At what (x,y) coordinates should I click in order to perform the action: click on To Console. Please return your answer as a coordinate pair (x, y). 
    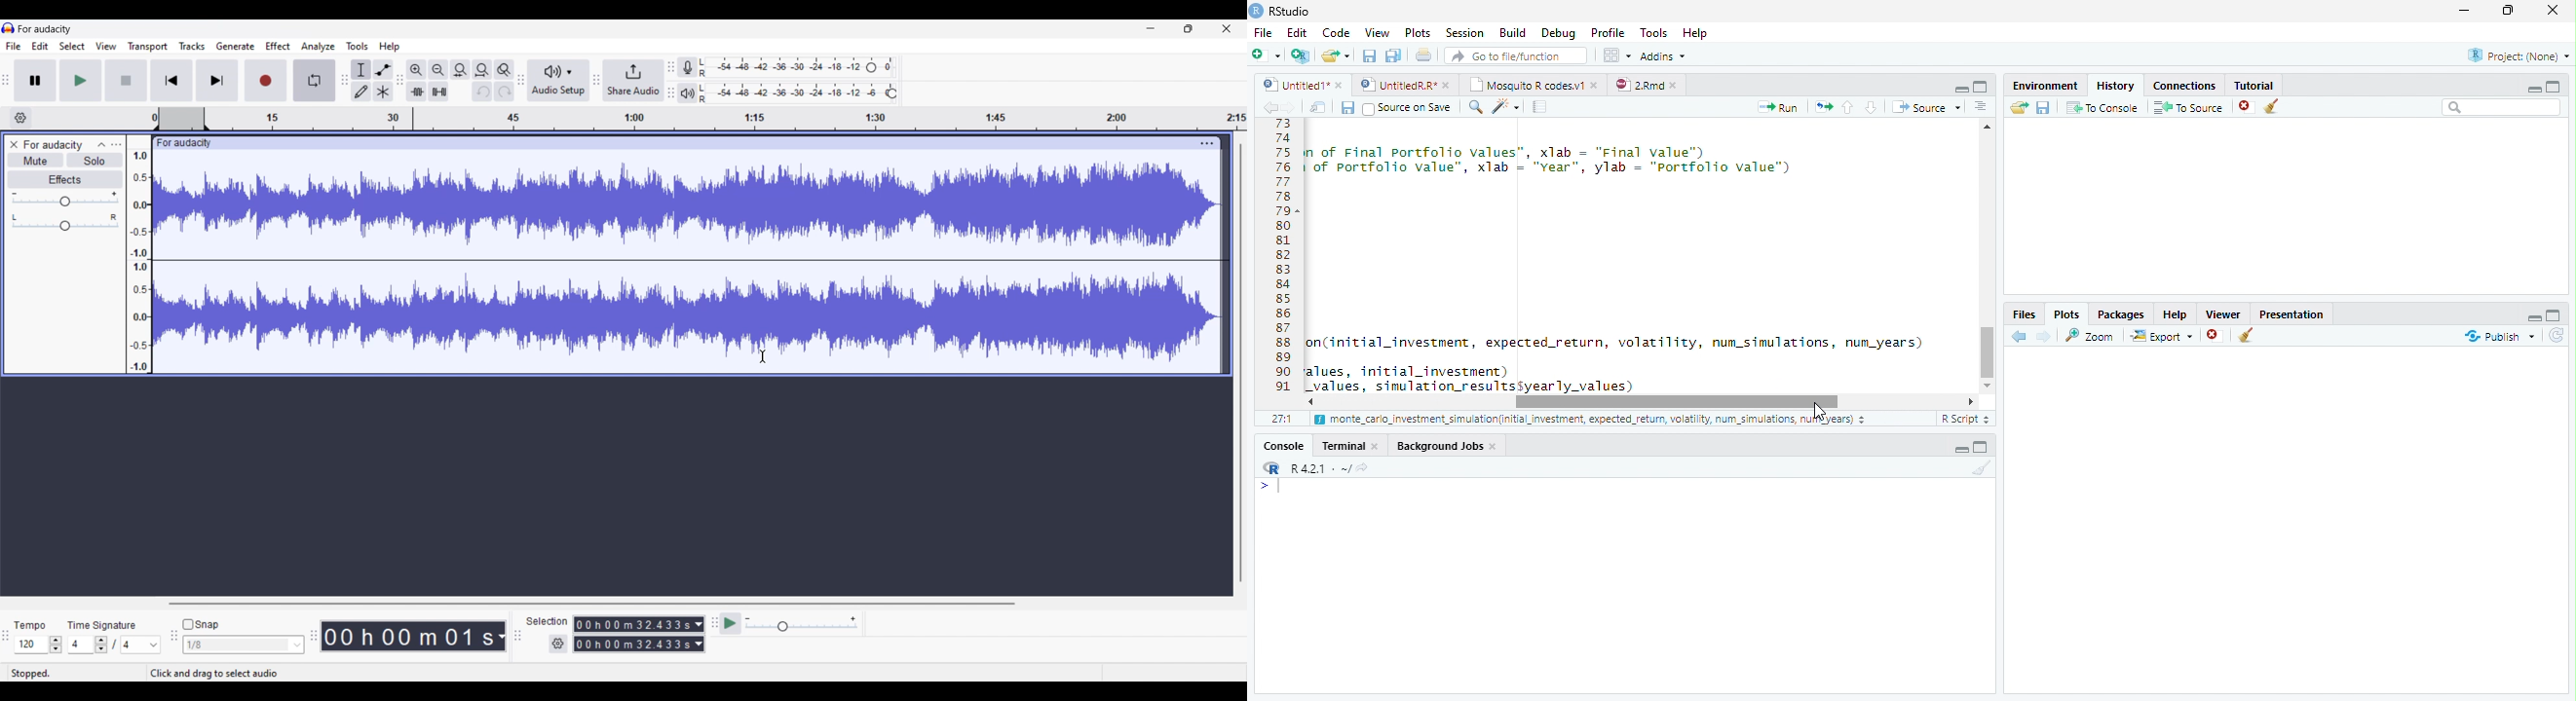
    Looking at the image, I should click on (2102, 107).